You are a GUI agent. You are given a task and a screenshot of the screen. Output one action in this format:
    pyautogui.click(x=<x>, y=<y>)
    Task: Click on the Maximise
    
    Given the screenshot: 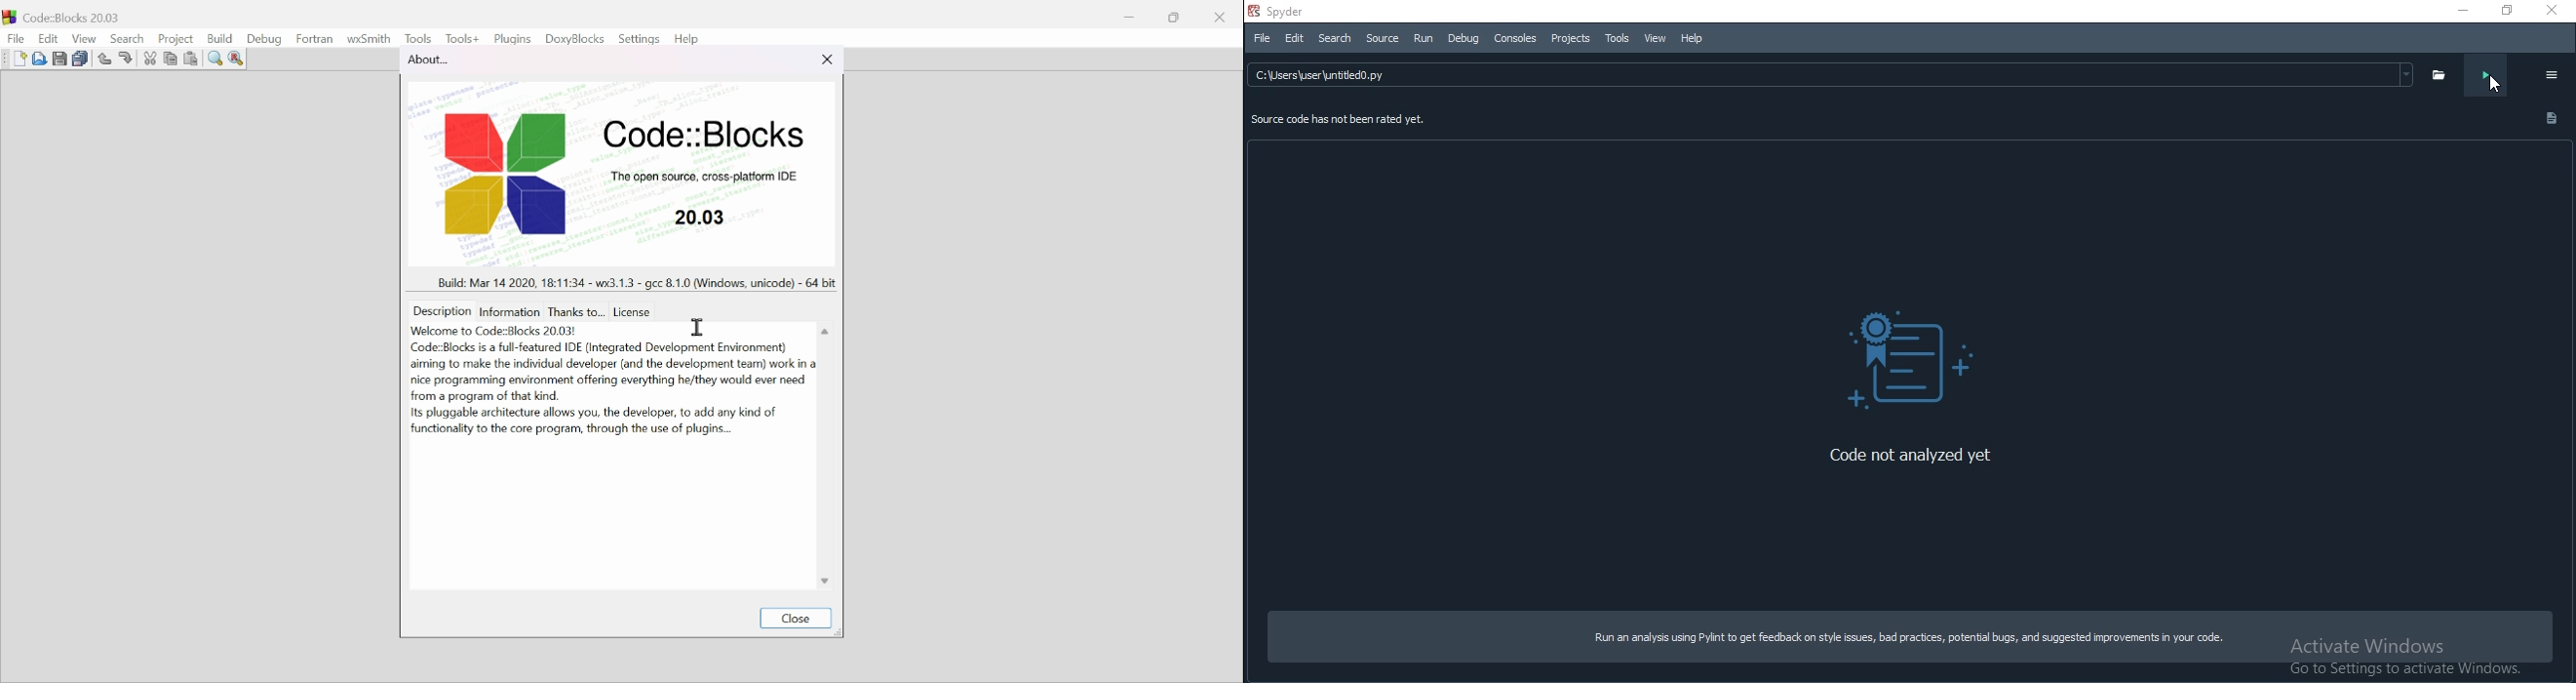 What is the action you would take?
    pyautogui.click(x=1174, y=18)
    